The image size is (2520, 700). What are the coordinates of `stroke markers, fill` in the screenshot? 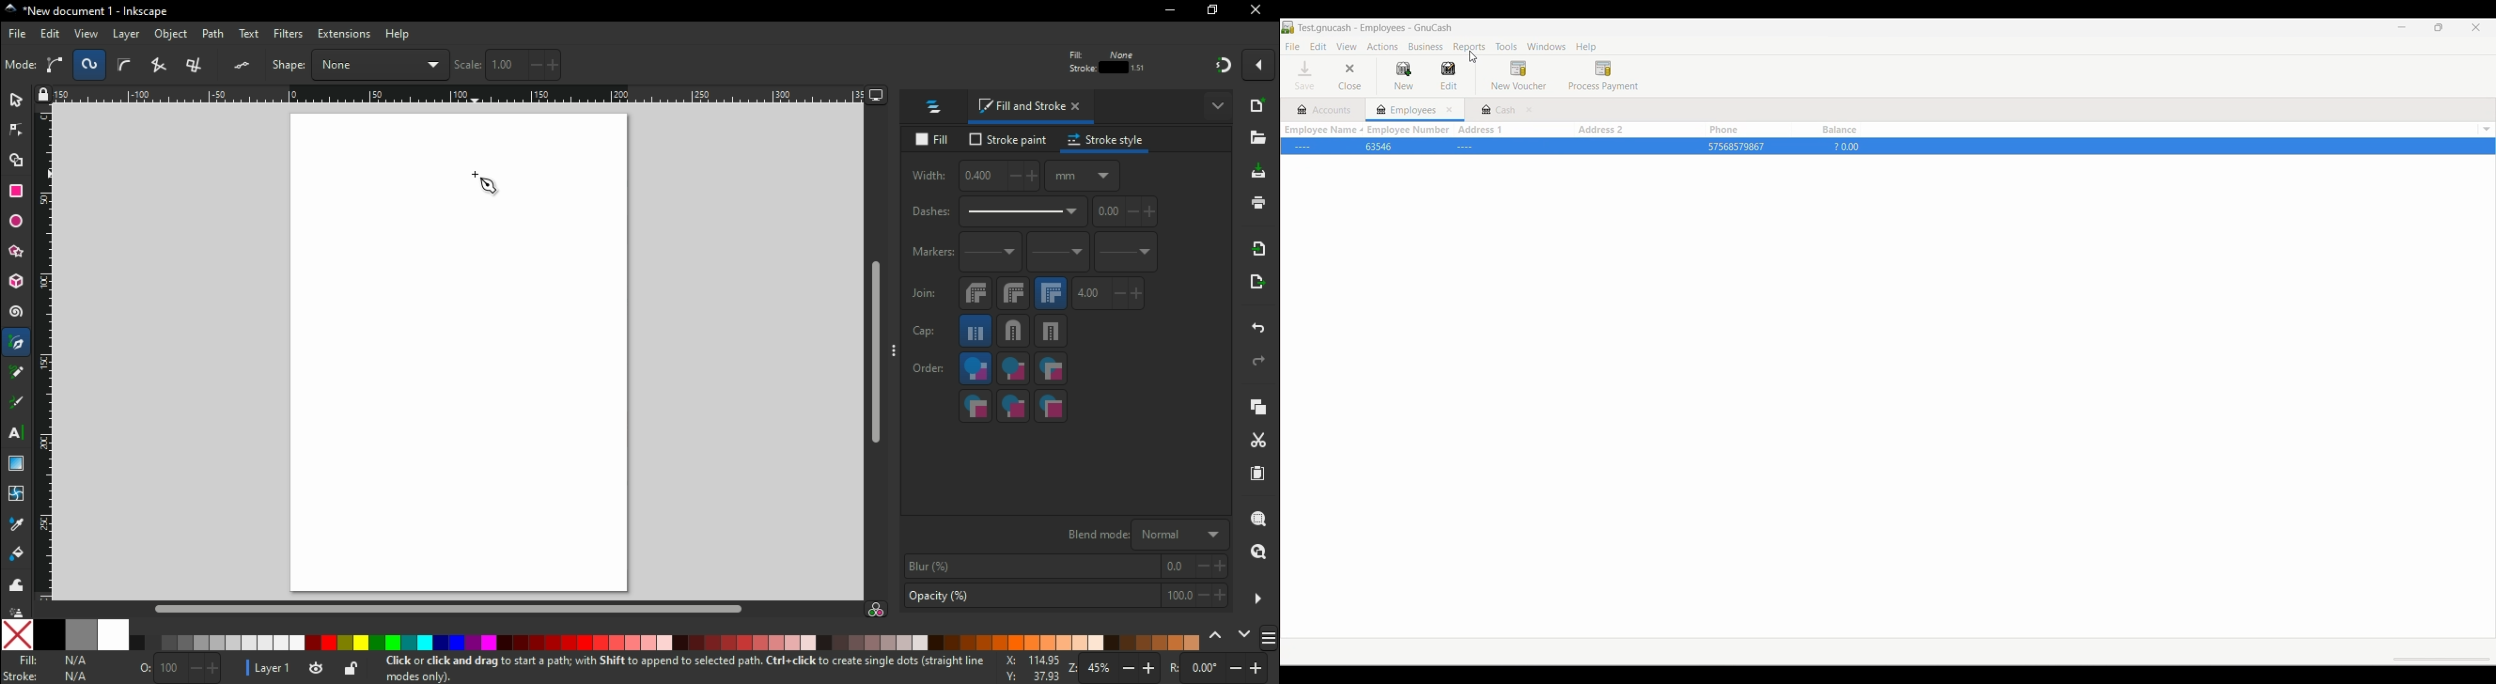 It's located at (1015, 408).